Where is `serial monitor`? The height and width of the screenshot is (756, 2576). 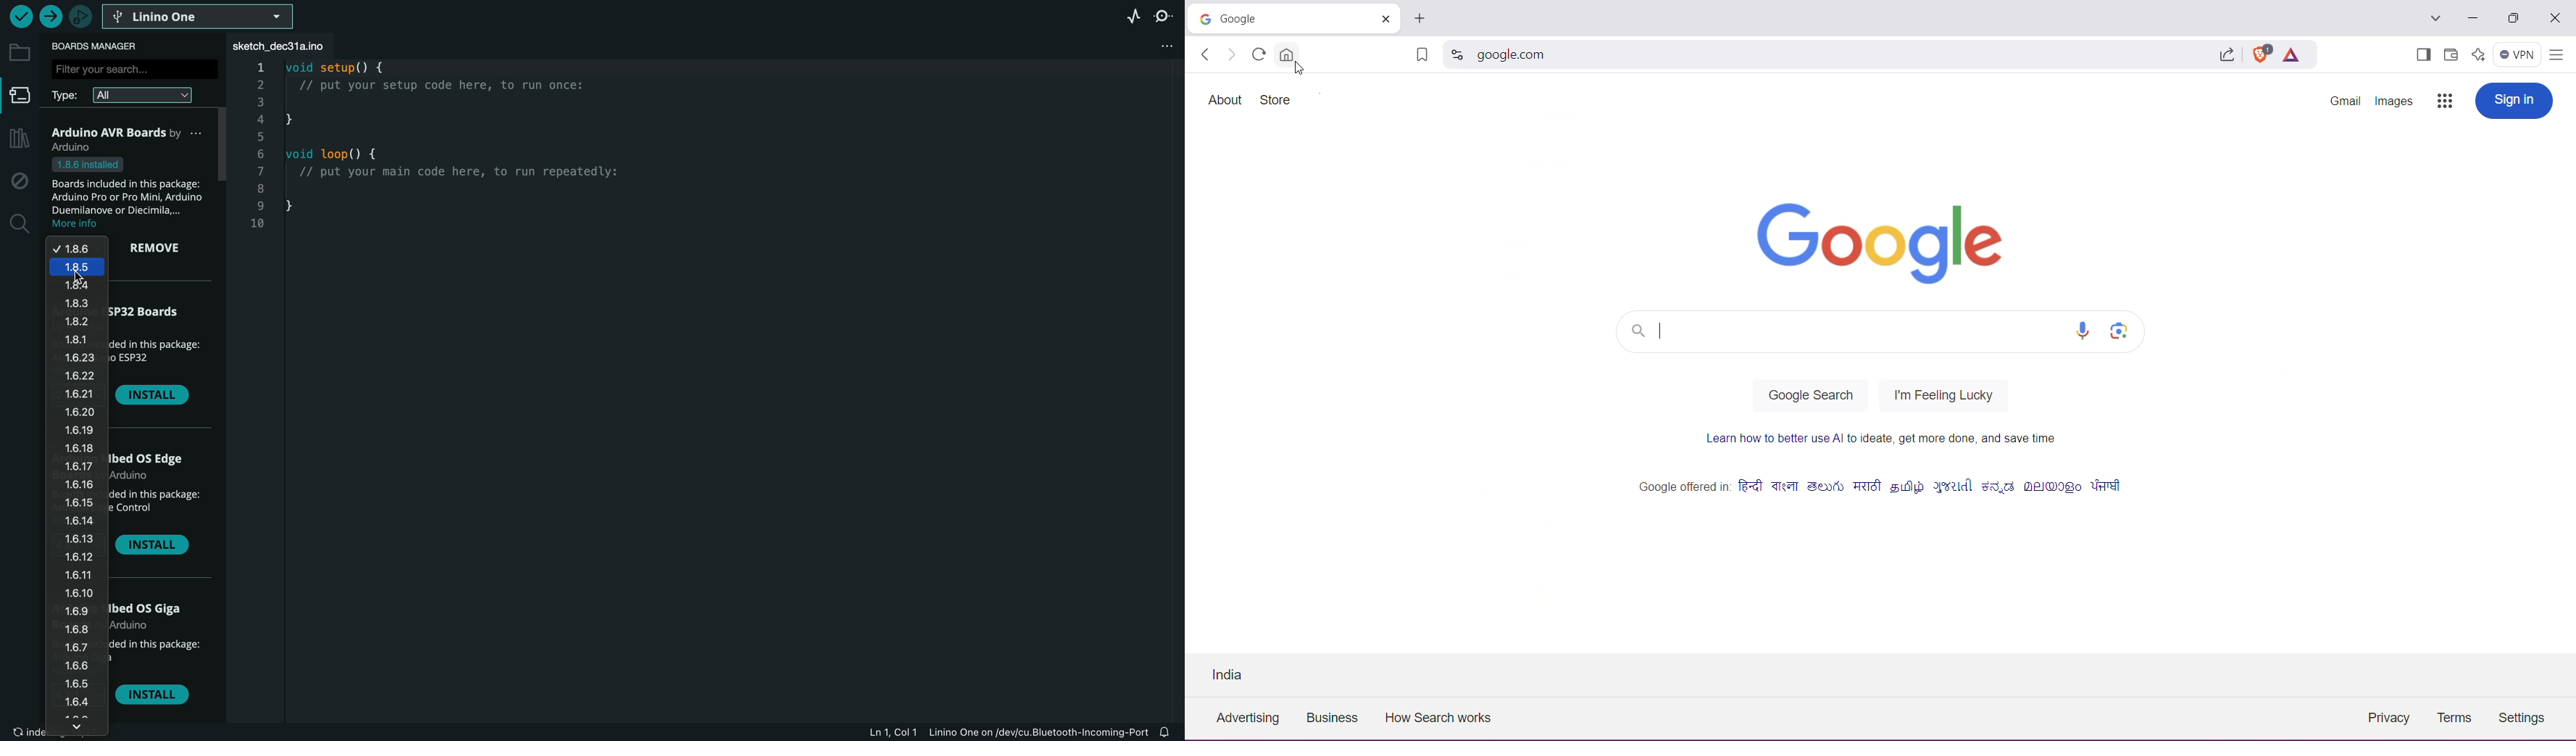
serial monitor is located at coordinates (1167, 16).